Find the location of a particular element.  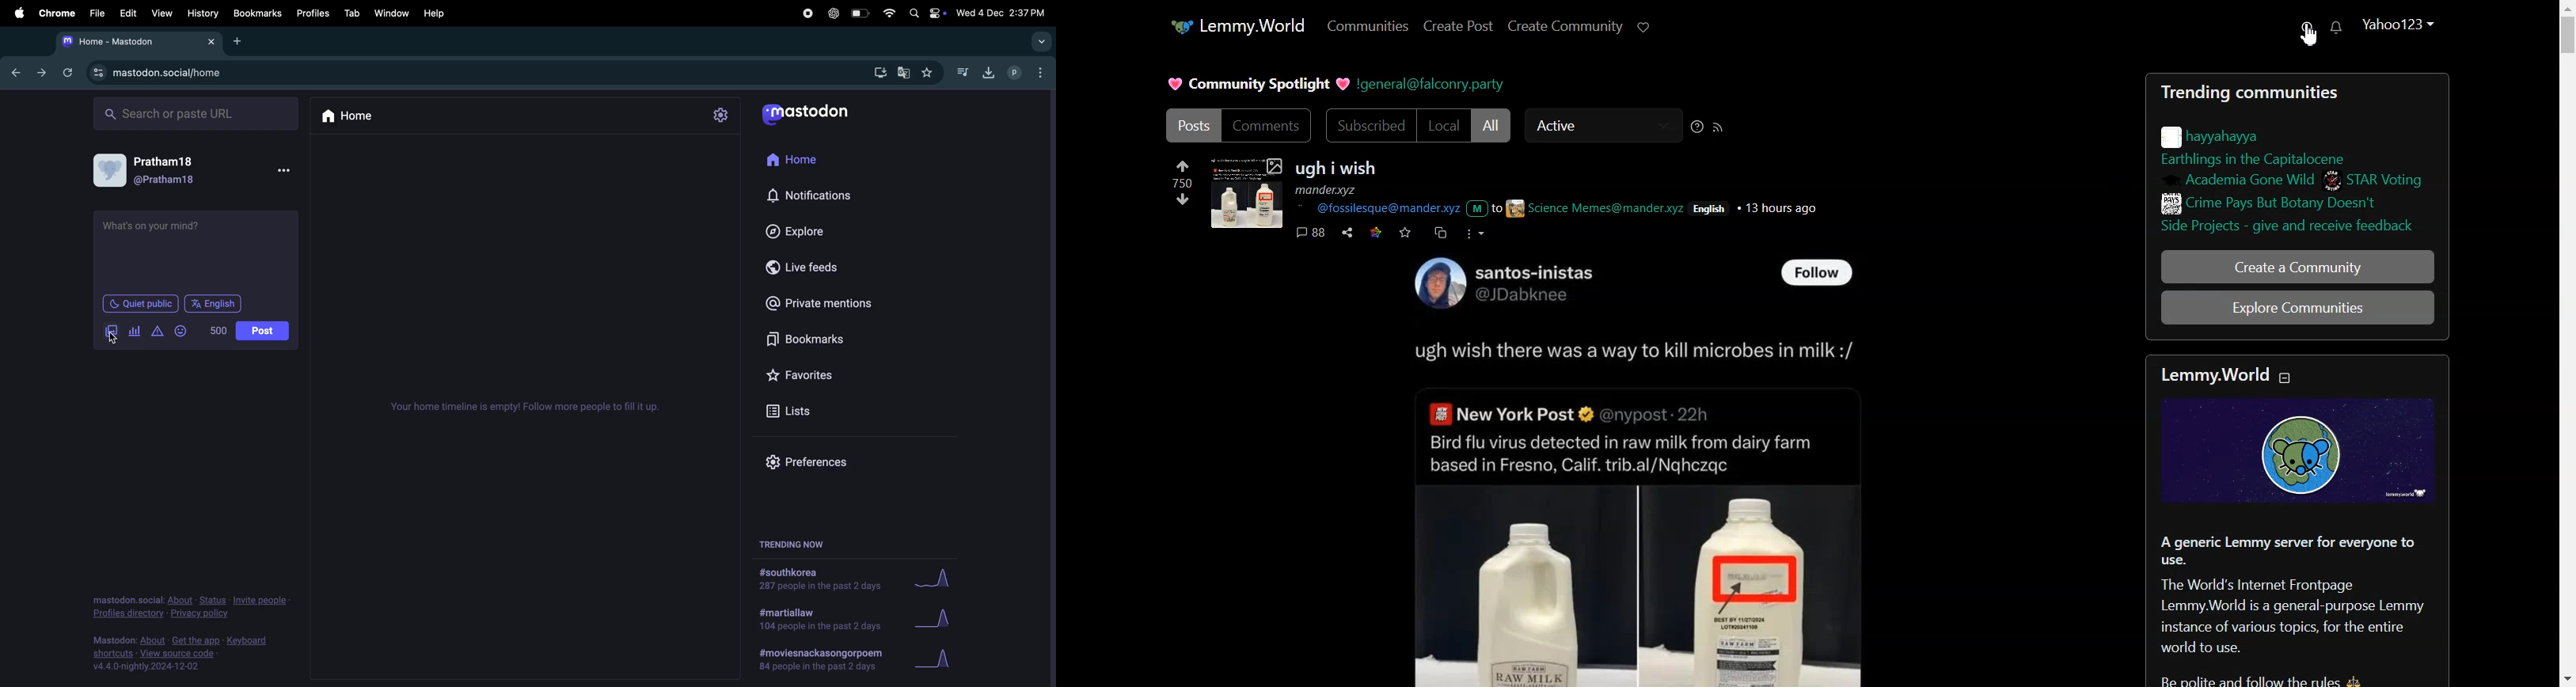

Settings is located at coordinates (721, 115).